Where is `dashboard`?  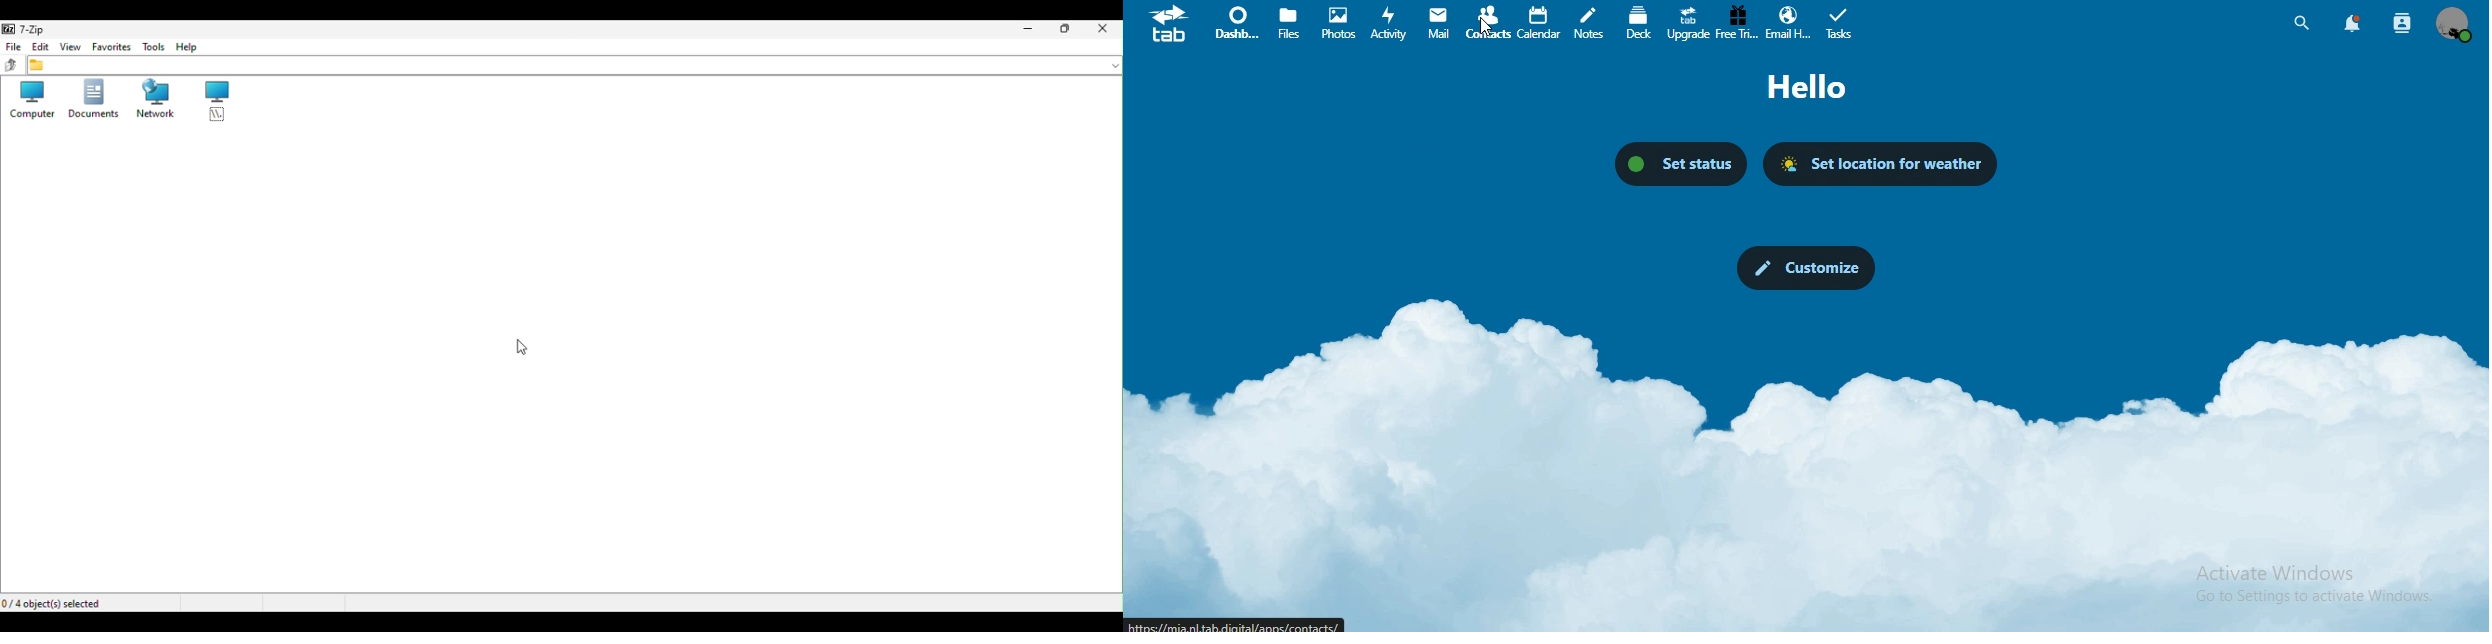 dashboard is located at coordinates (1237, 22).